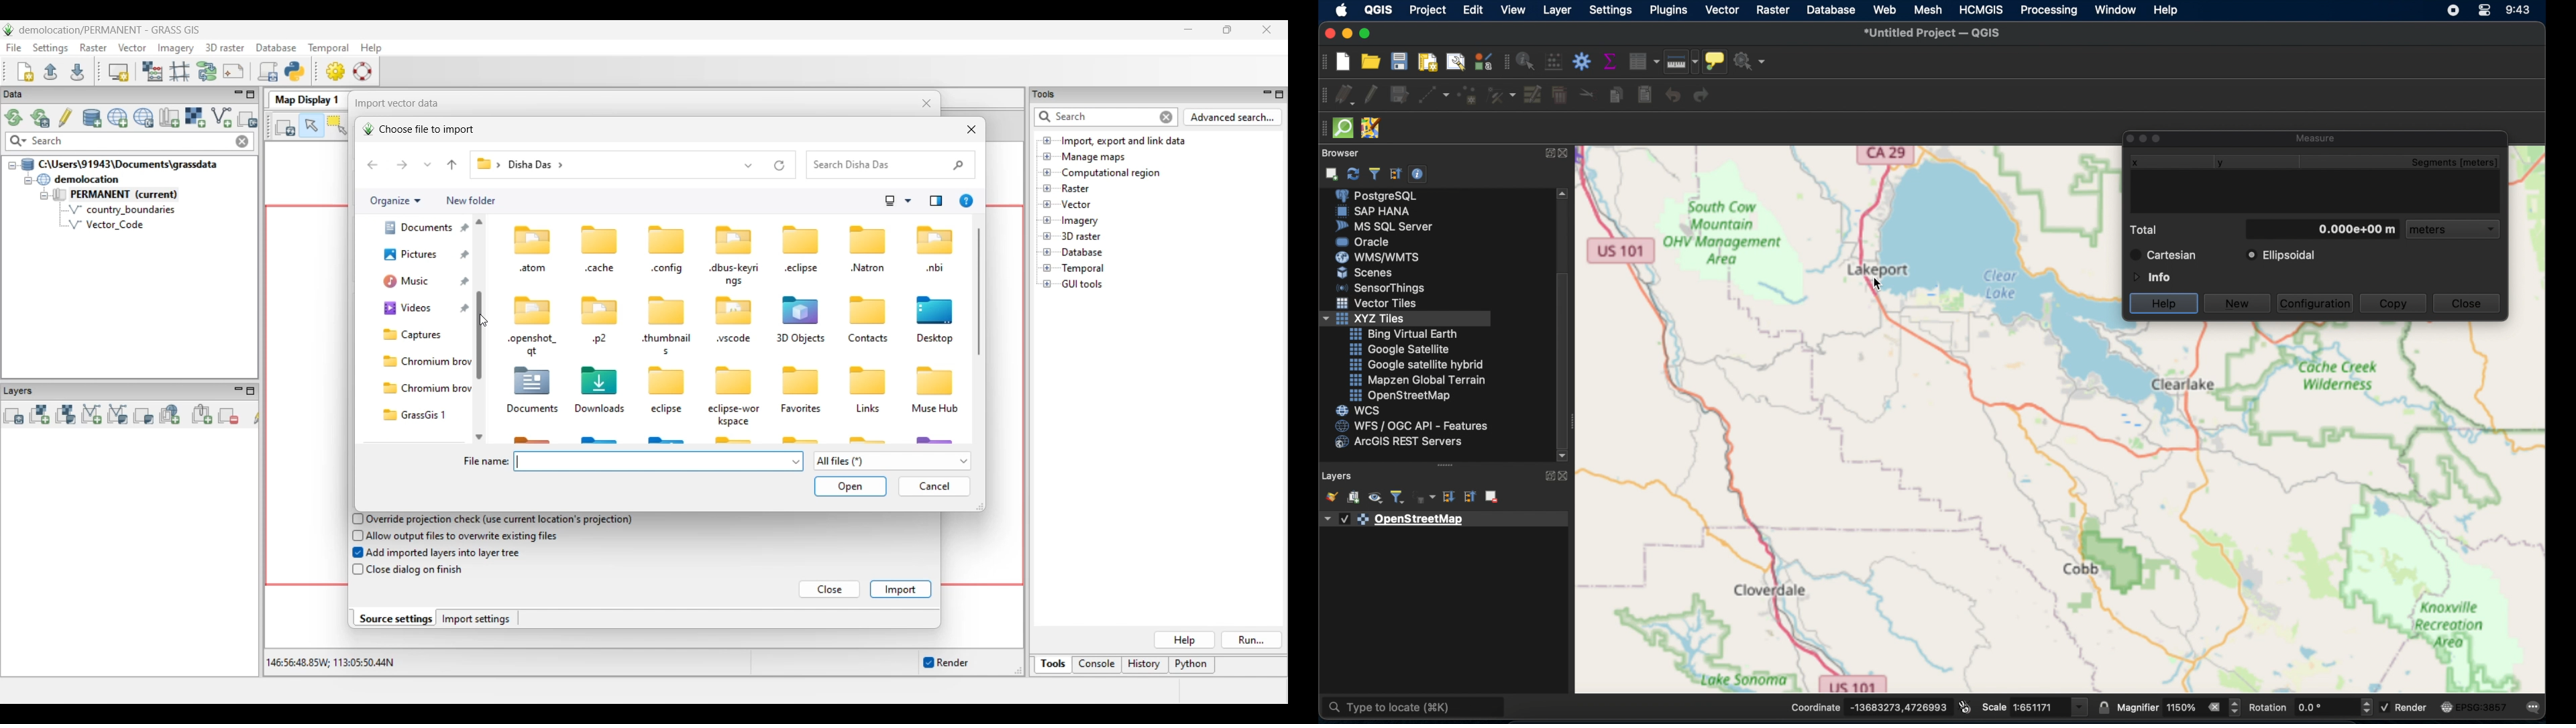 Image resolution: width=2576 pixels, height=728 pixels. I want to click on close, so click(1565, 475).